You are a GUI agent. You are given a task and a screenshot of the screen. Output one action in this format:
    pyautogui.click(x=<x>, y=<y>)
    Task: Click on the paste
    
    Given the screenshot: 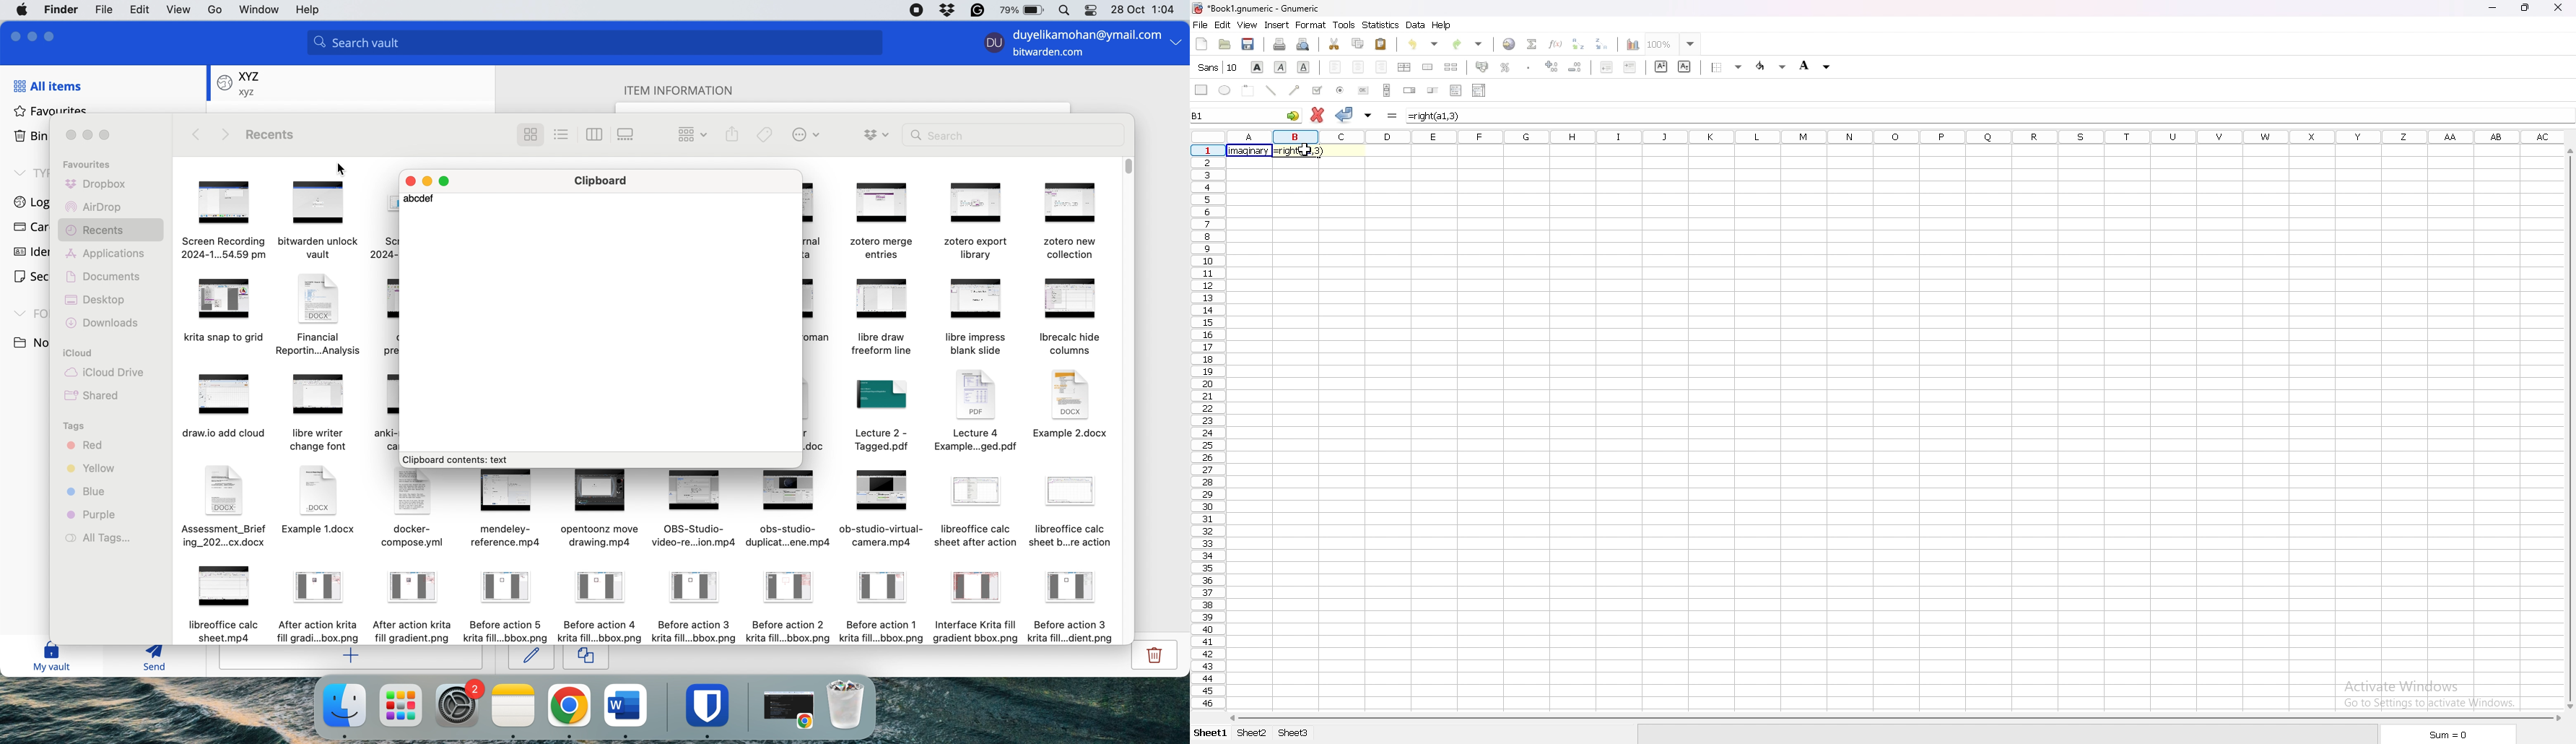 What is the action you would take?
    pyautogui.click(x=1381, y=44)
    